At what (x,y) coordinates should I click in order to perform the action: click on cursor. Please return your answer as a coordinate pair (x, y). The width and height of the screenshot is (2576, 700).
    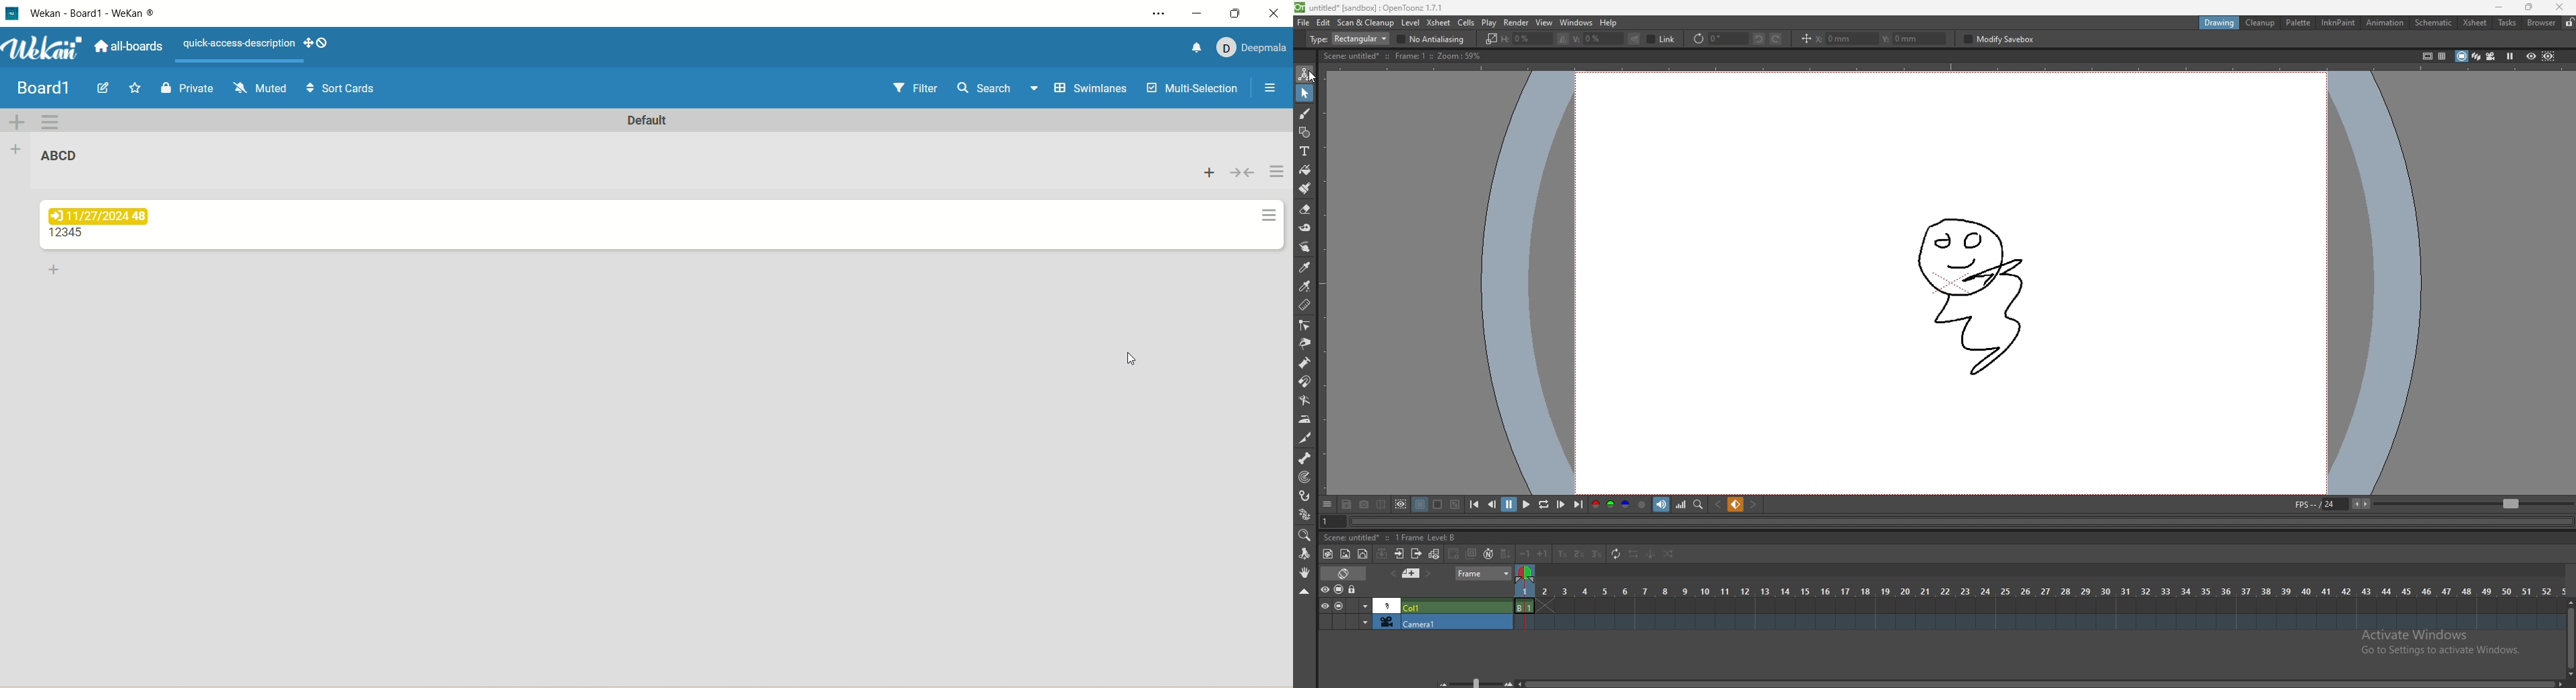
    Looking at the image, I should click on (1129, 362).